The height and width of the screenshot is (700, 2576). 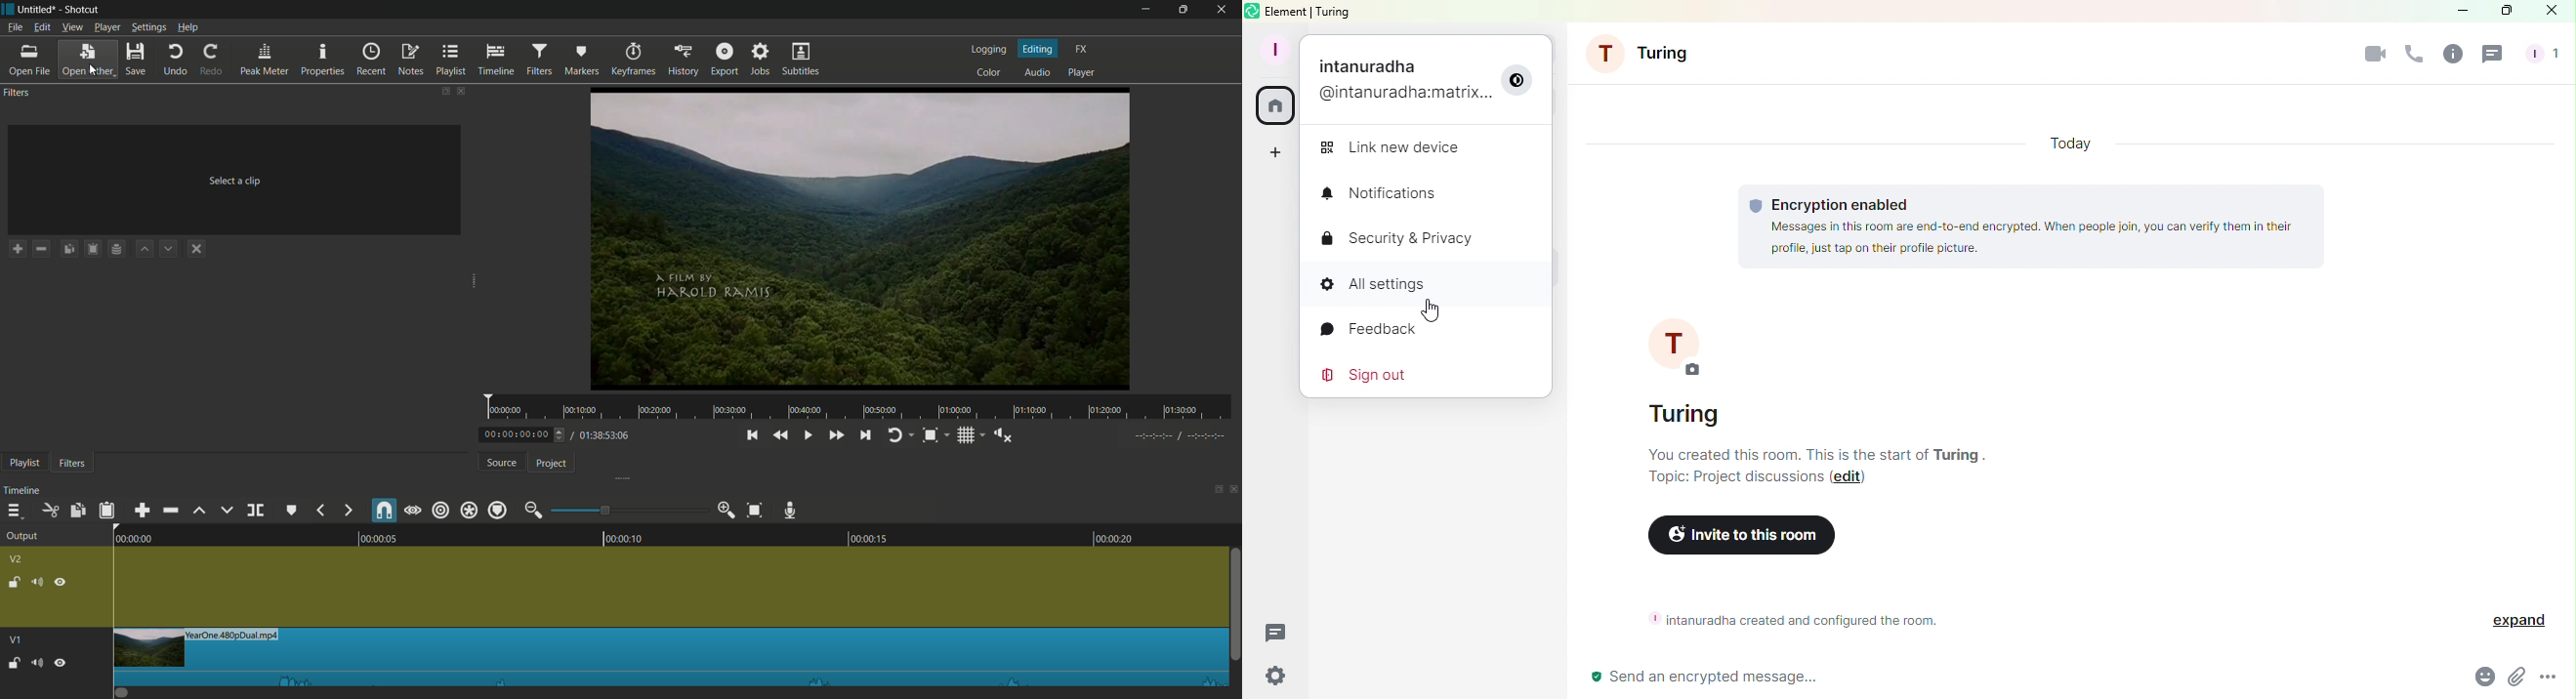 I want to click on profile picture, so click(x=1675, y=342).